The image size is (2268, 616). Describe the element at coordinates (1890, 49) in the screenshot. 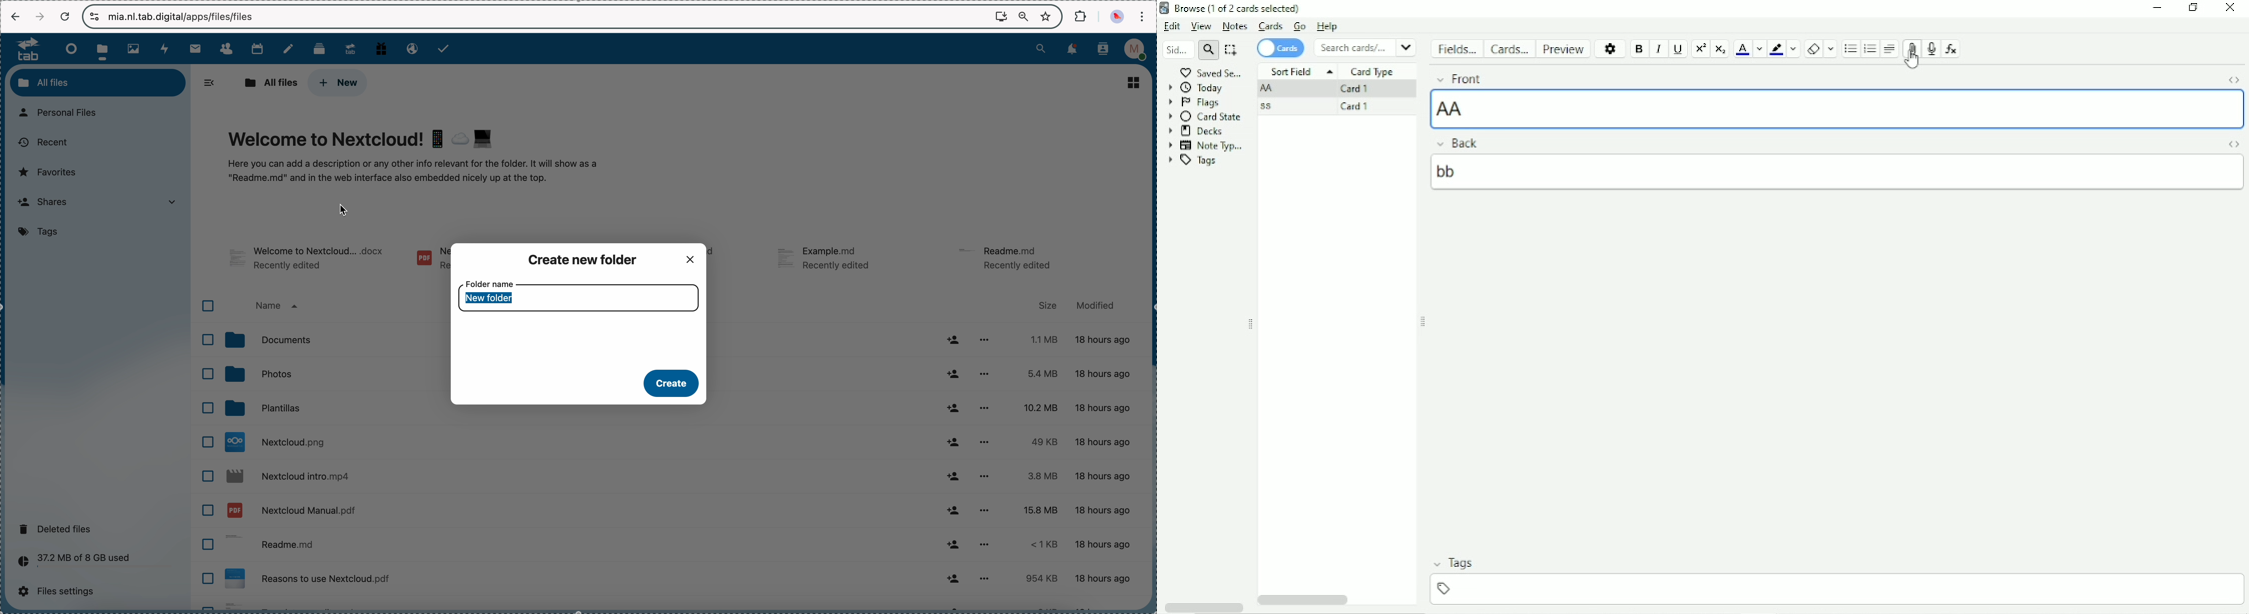

I see `Alignment` at that location.